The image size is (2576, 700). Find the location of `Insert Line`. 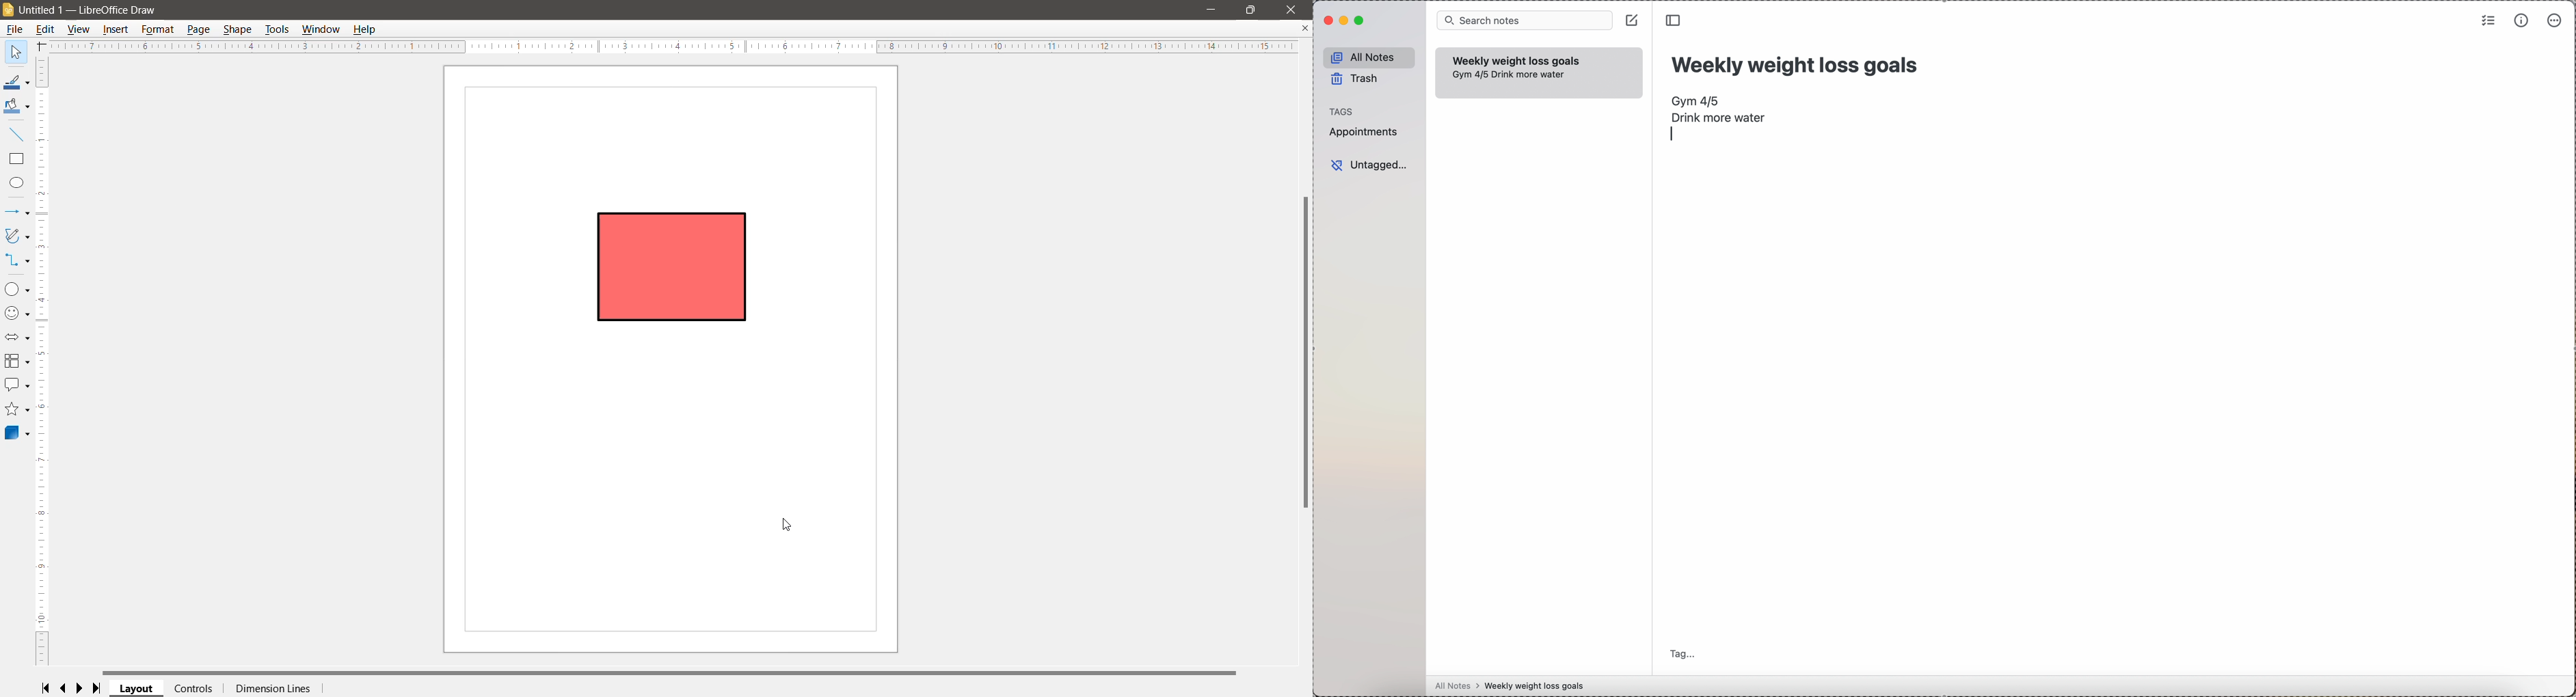

Insert Line is located at coordinates (17, 135).